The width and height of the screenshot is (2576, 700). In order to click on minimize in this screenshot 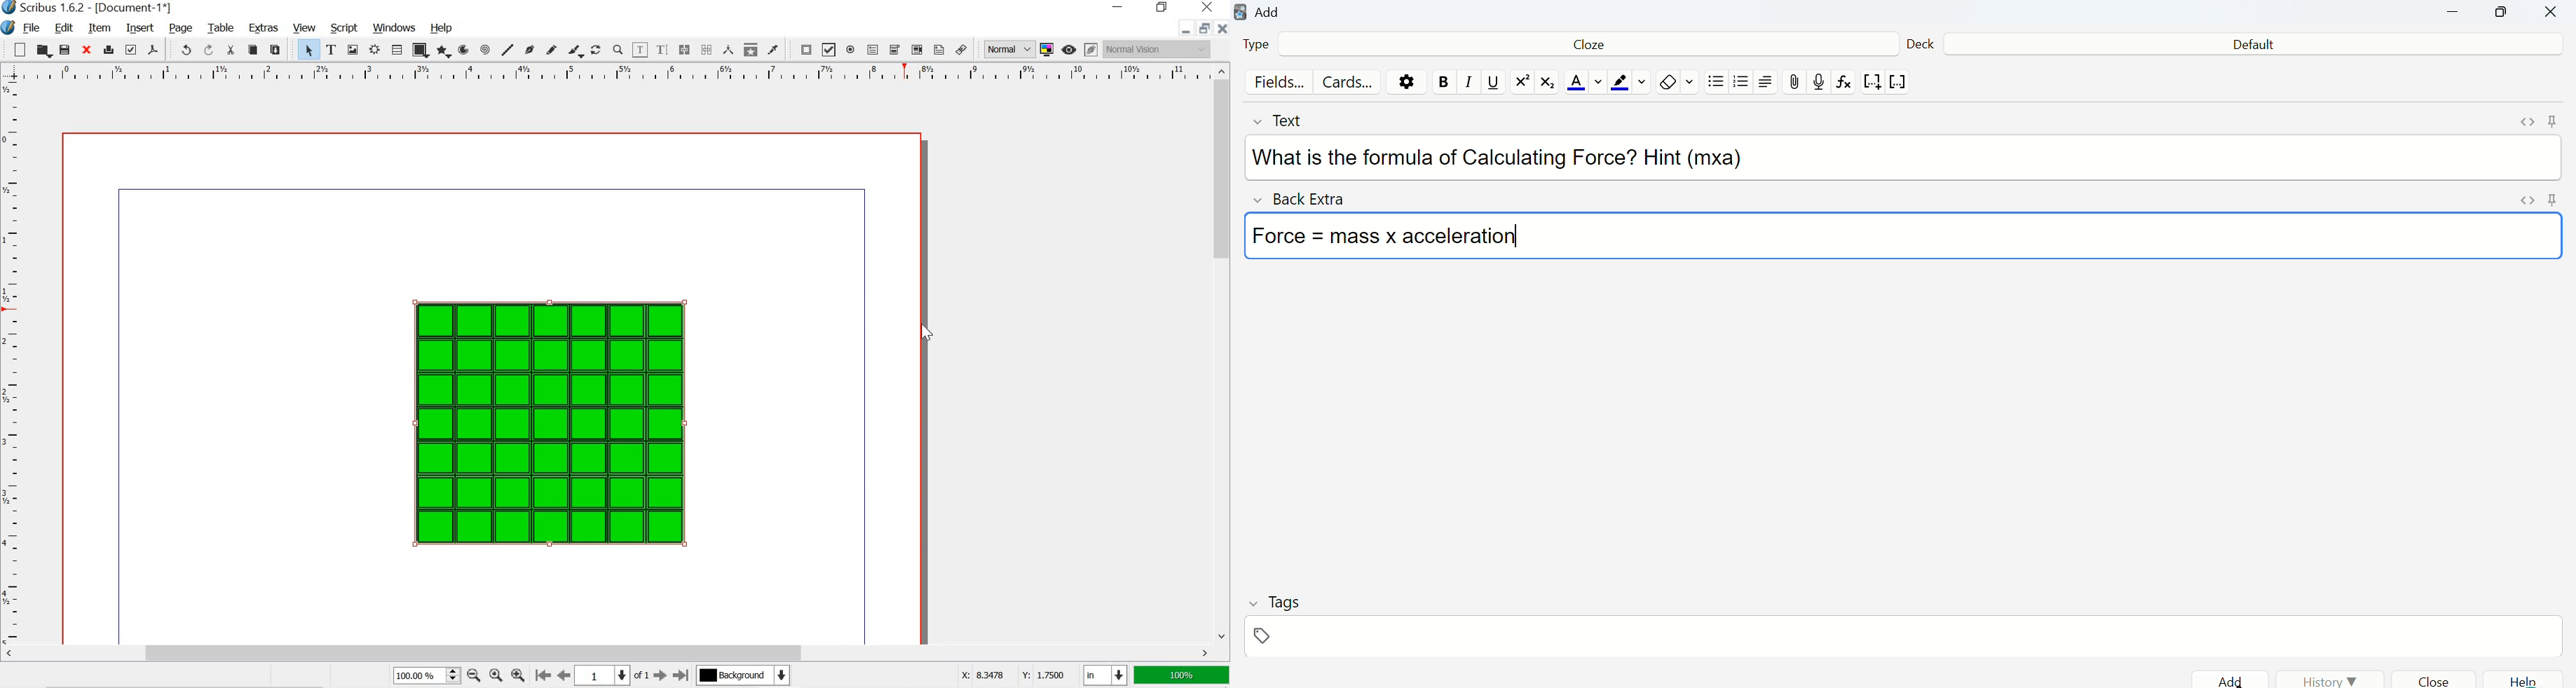, I will do `click(1181, 30)`.